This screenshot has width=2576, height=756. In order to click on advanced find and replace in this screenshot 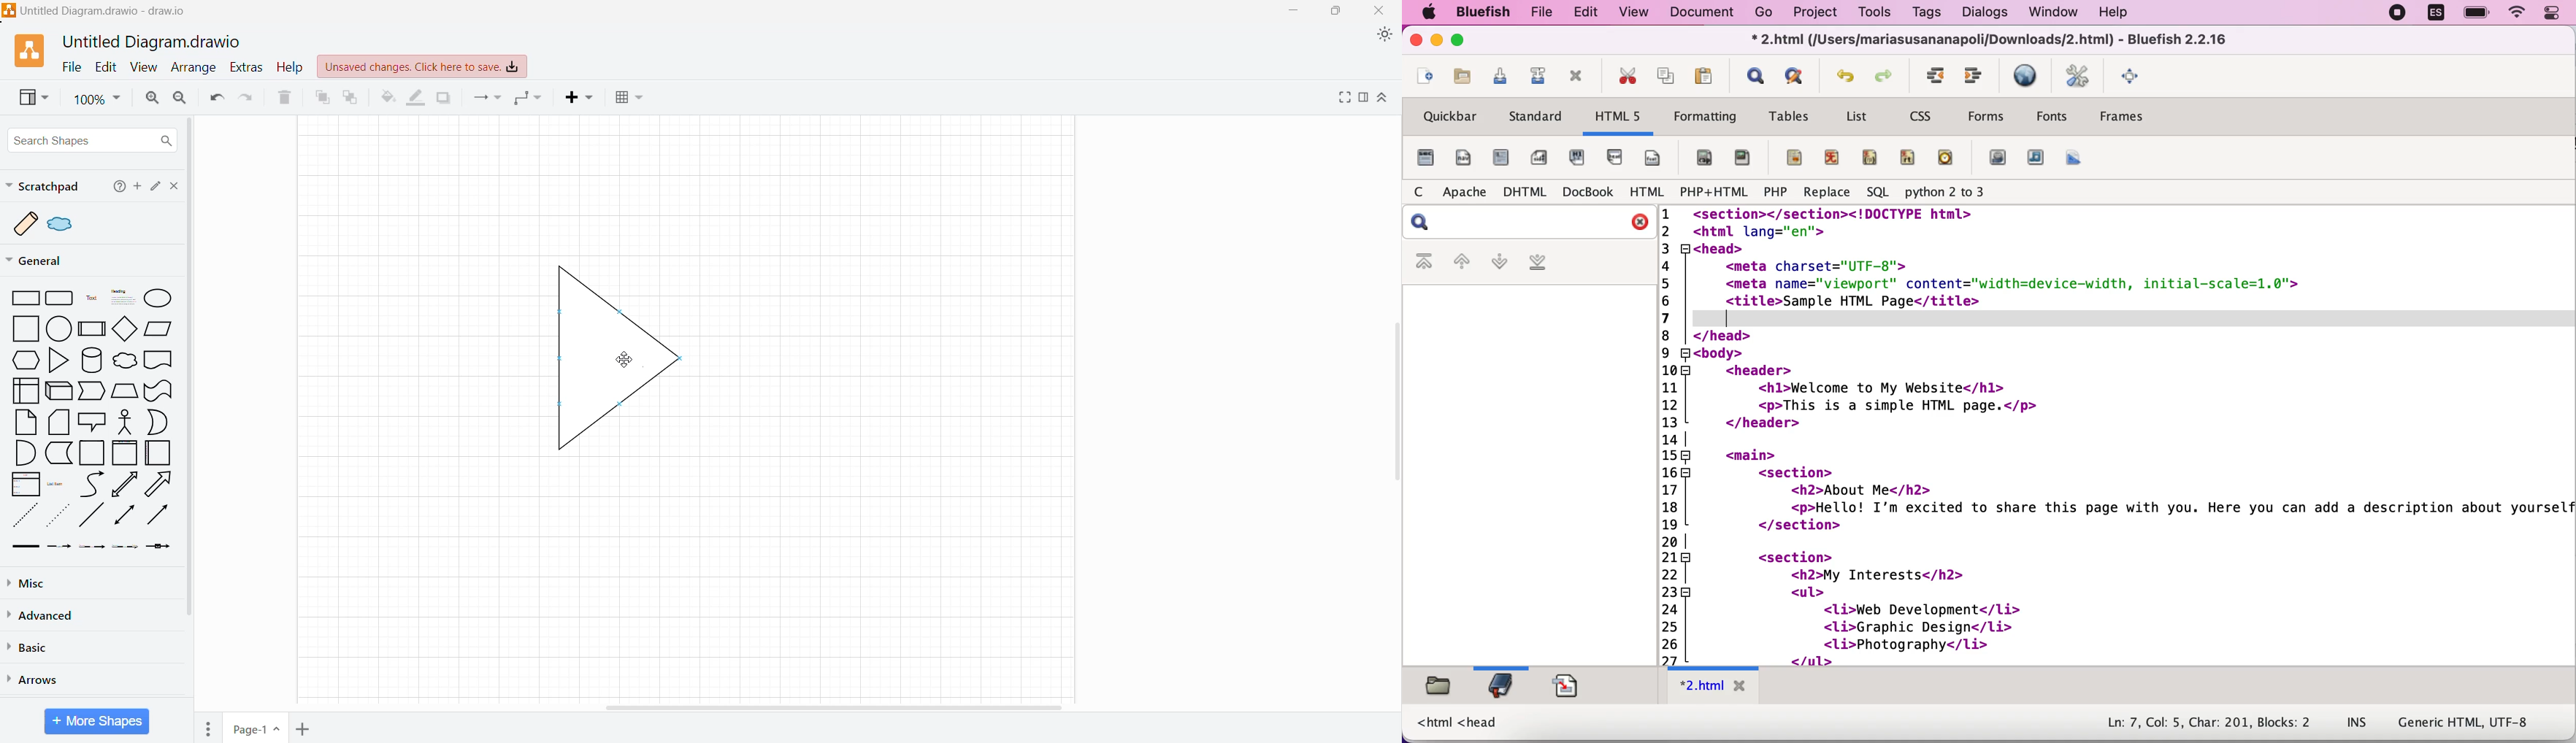, I will do `click(1799, 75)`.